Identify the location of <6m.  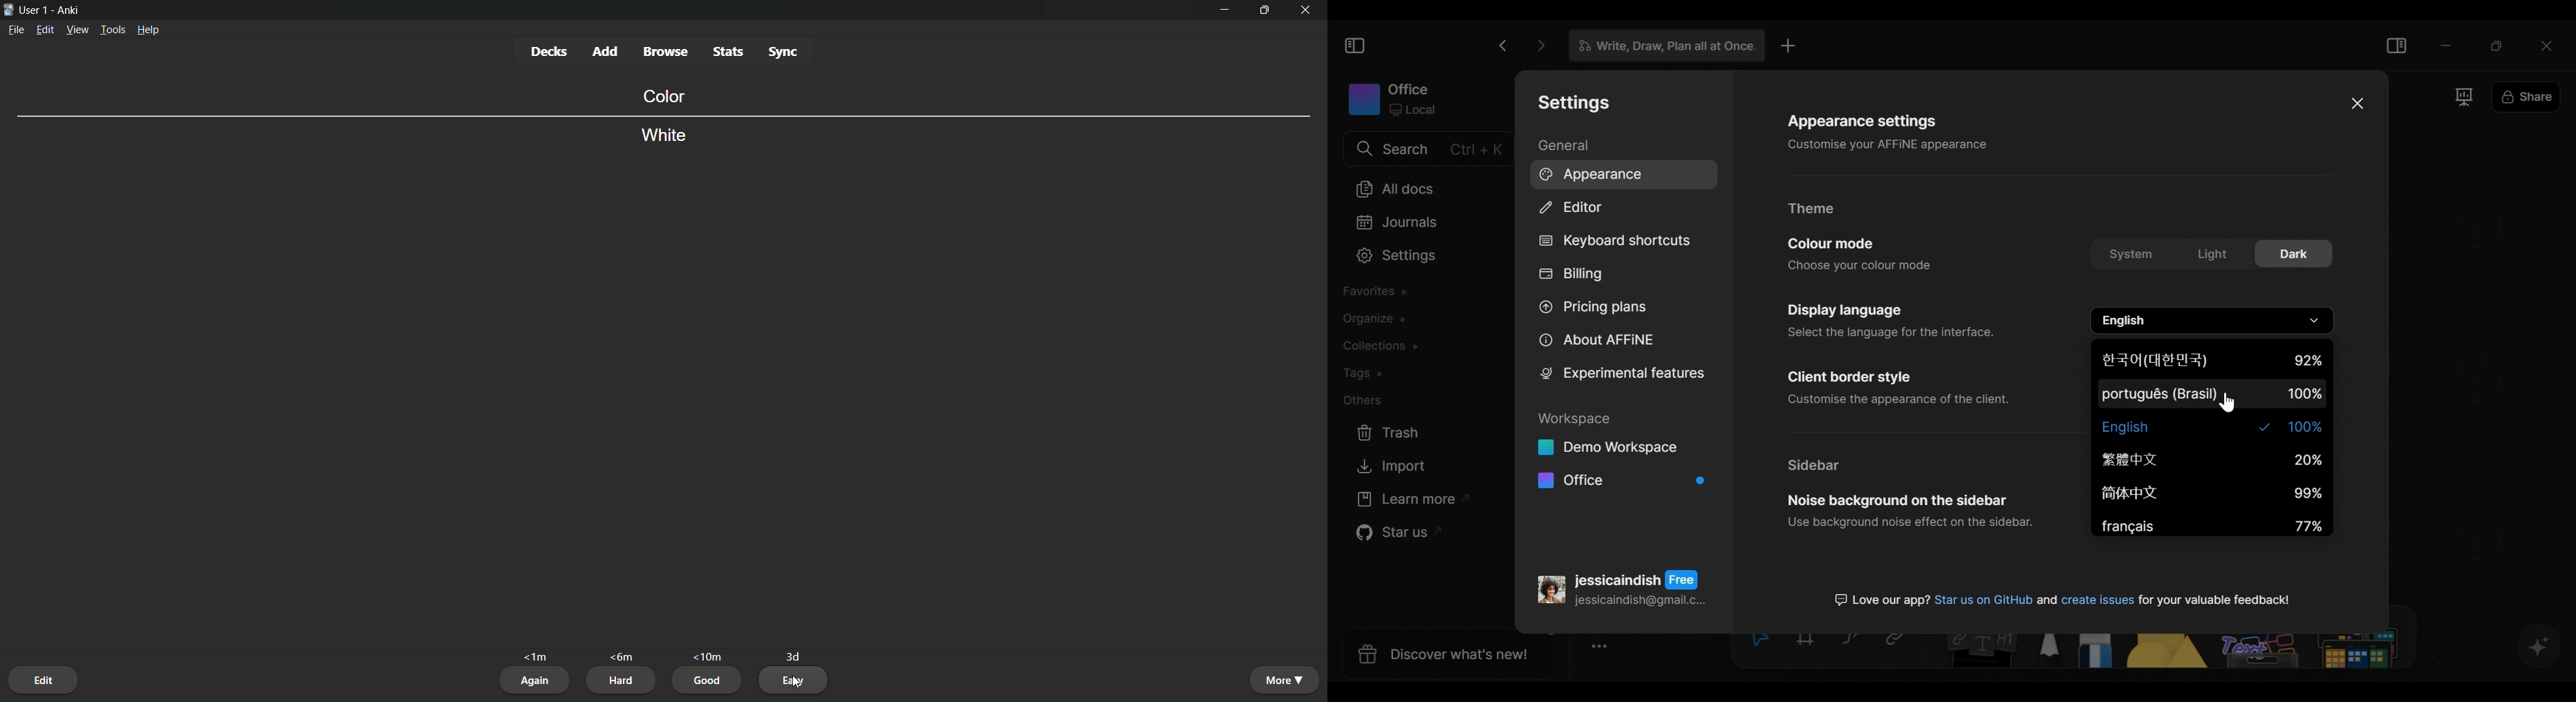
(624, 657).